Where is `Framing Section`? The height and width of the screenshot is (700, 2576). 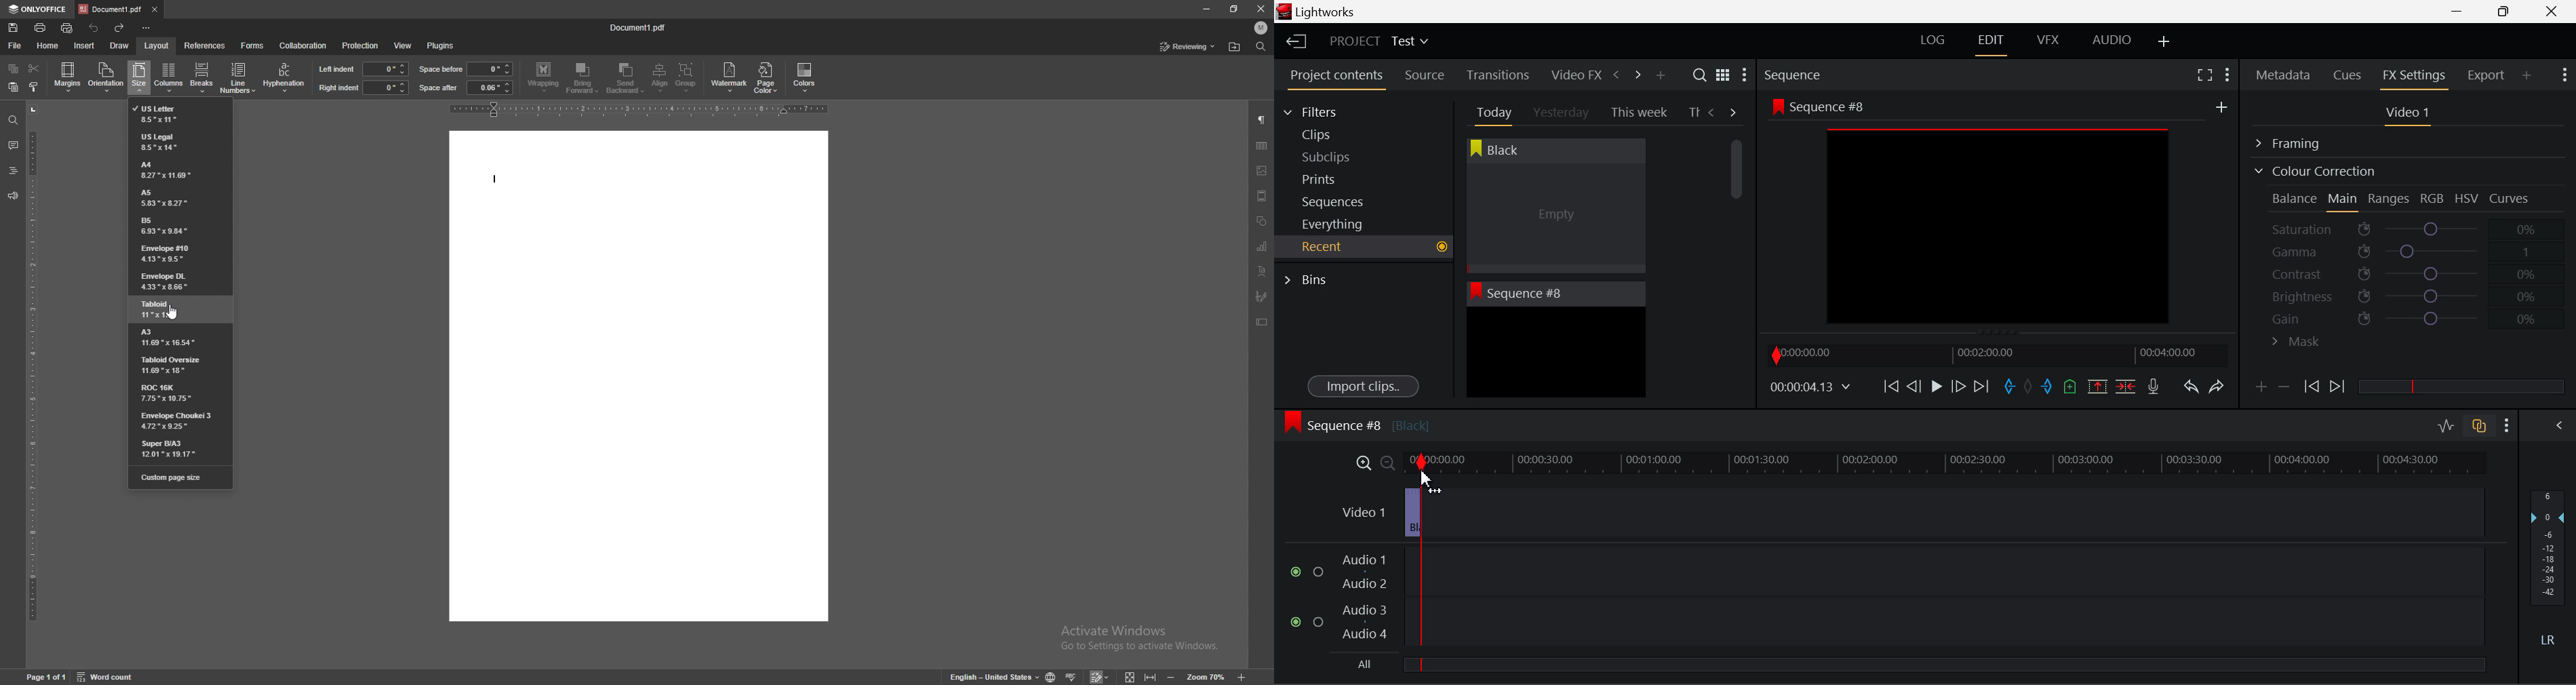 Framing Section is located at coordinates (2299, 141).